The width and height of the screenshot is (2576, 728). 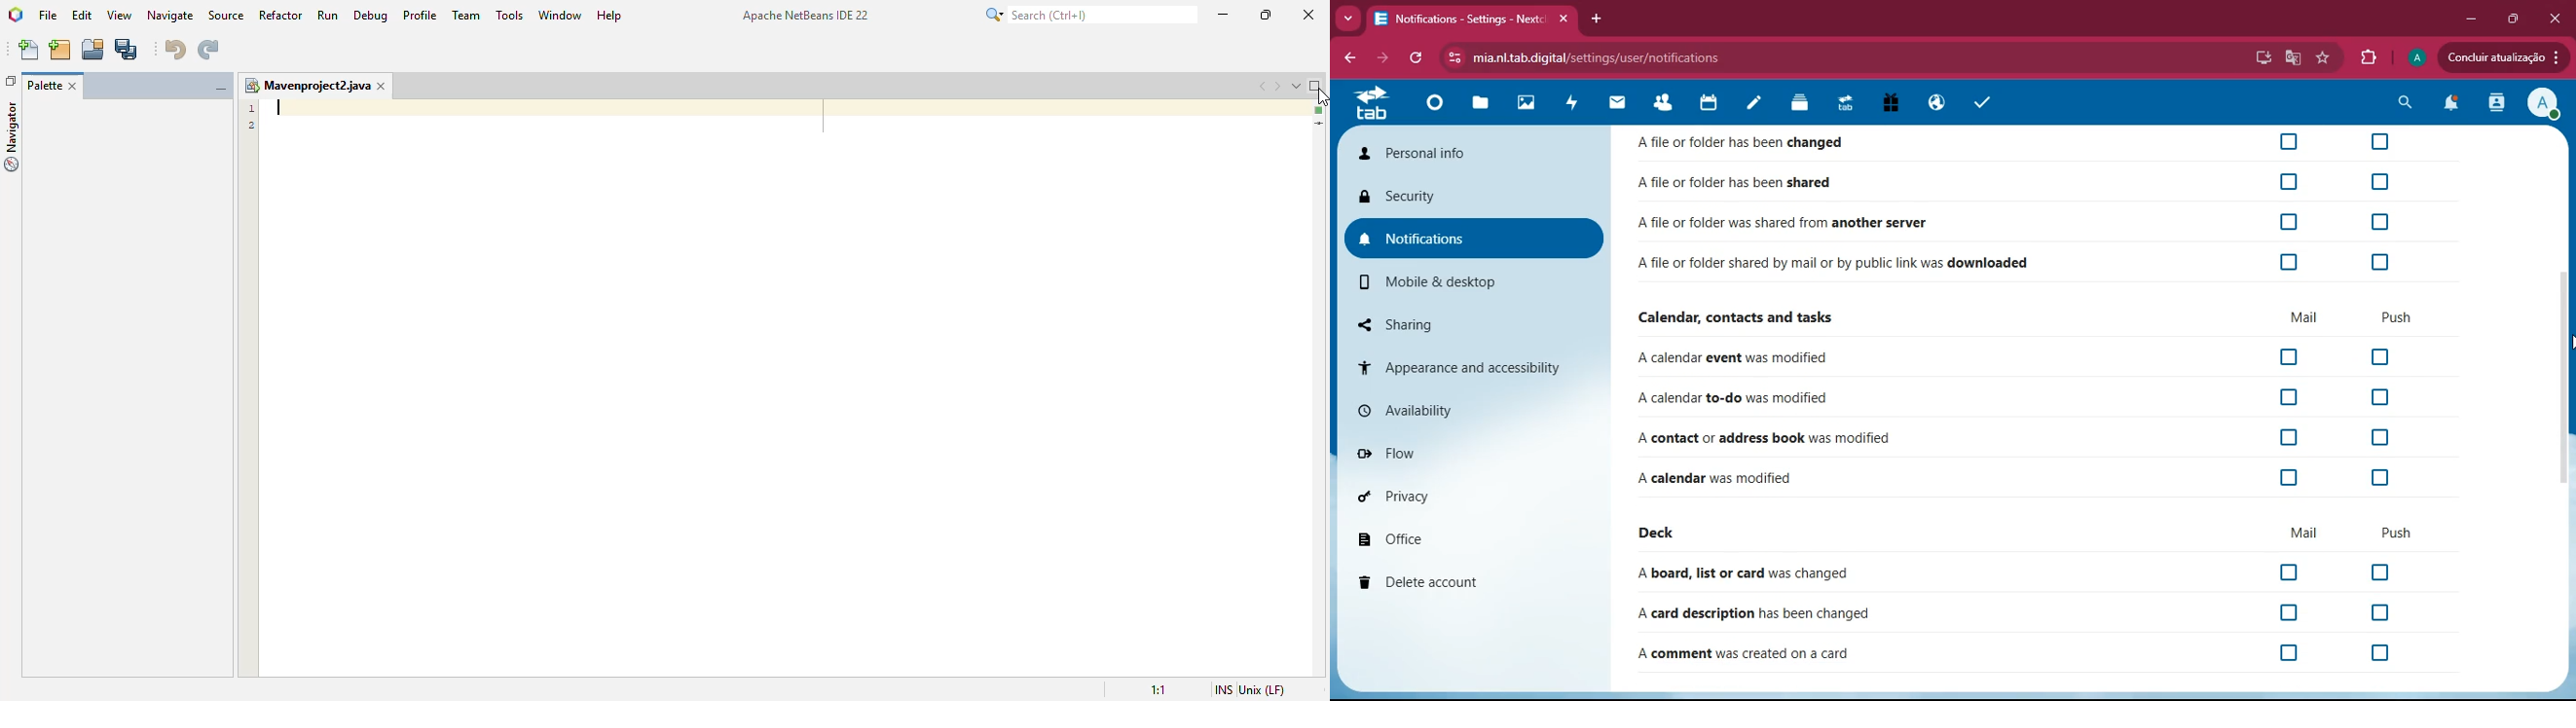 I want to click on Calendar, contacts and tasks, so click(x=1737, y=318).